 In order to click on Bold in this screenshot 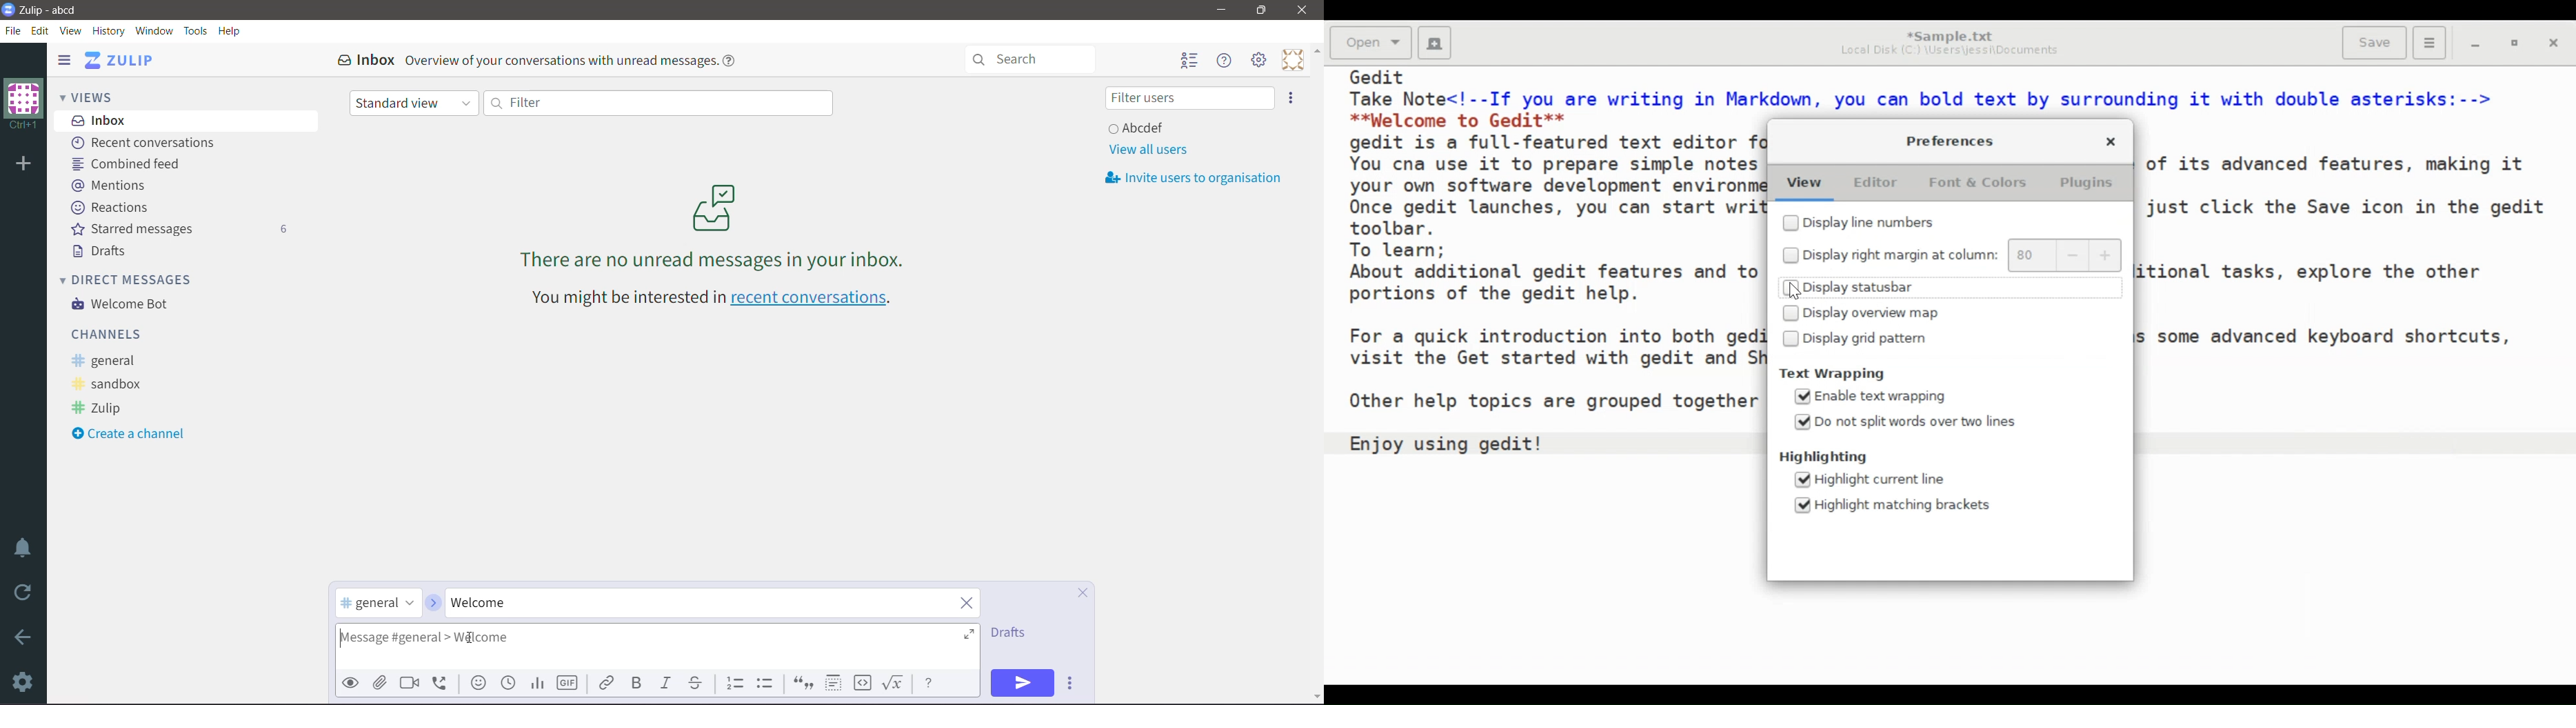, I will do `click(636, 683)`.